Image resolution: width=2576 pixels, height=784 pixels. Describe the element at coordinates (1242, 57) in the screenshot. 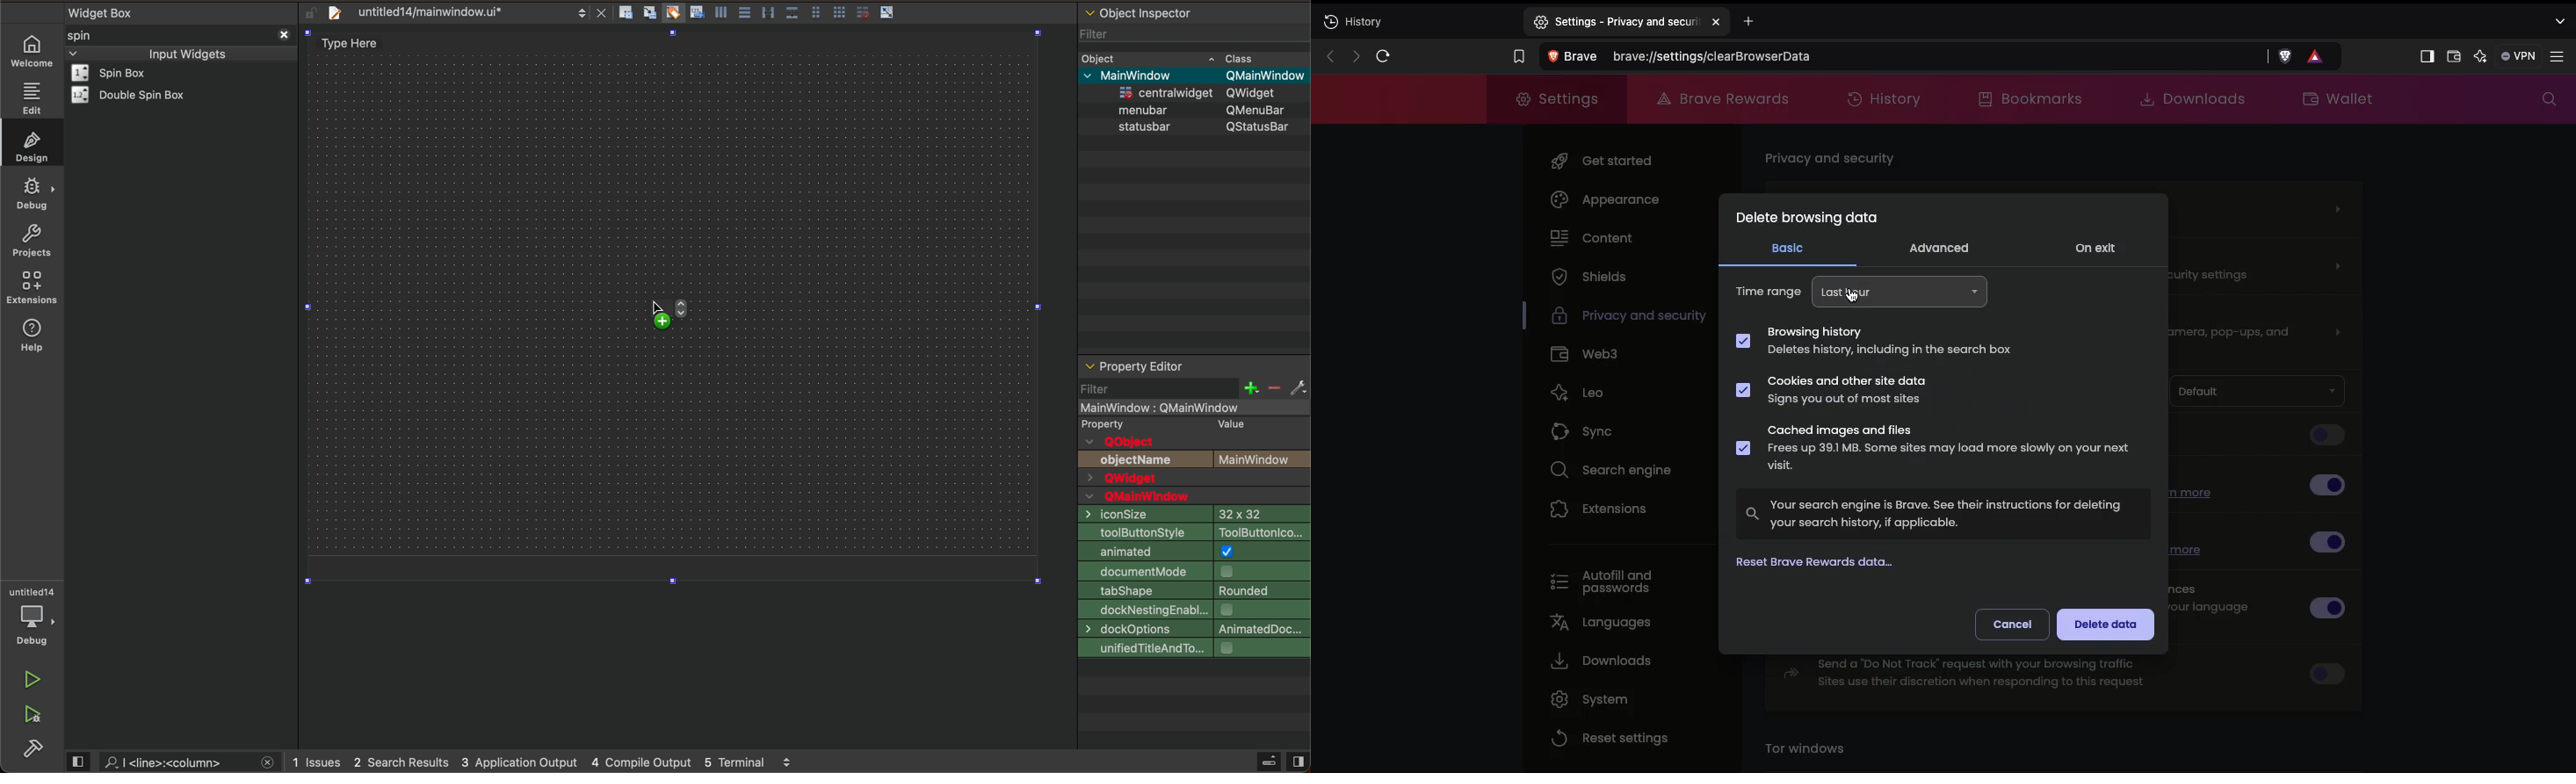

I see `class` at that location.